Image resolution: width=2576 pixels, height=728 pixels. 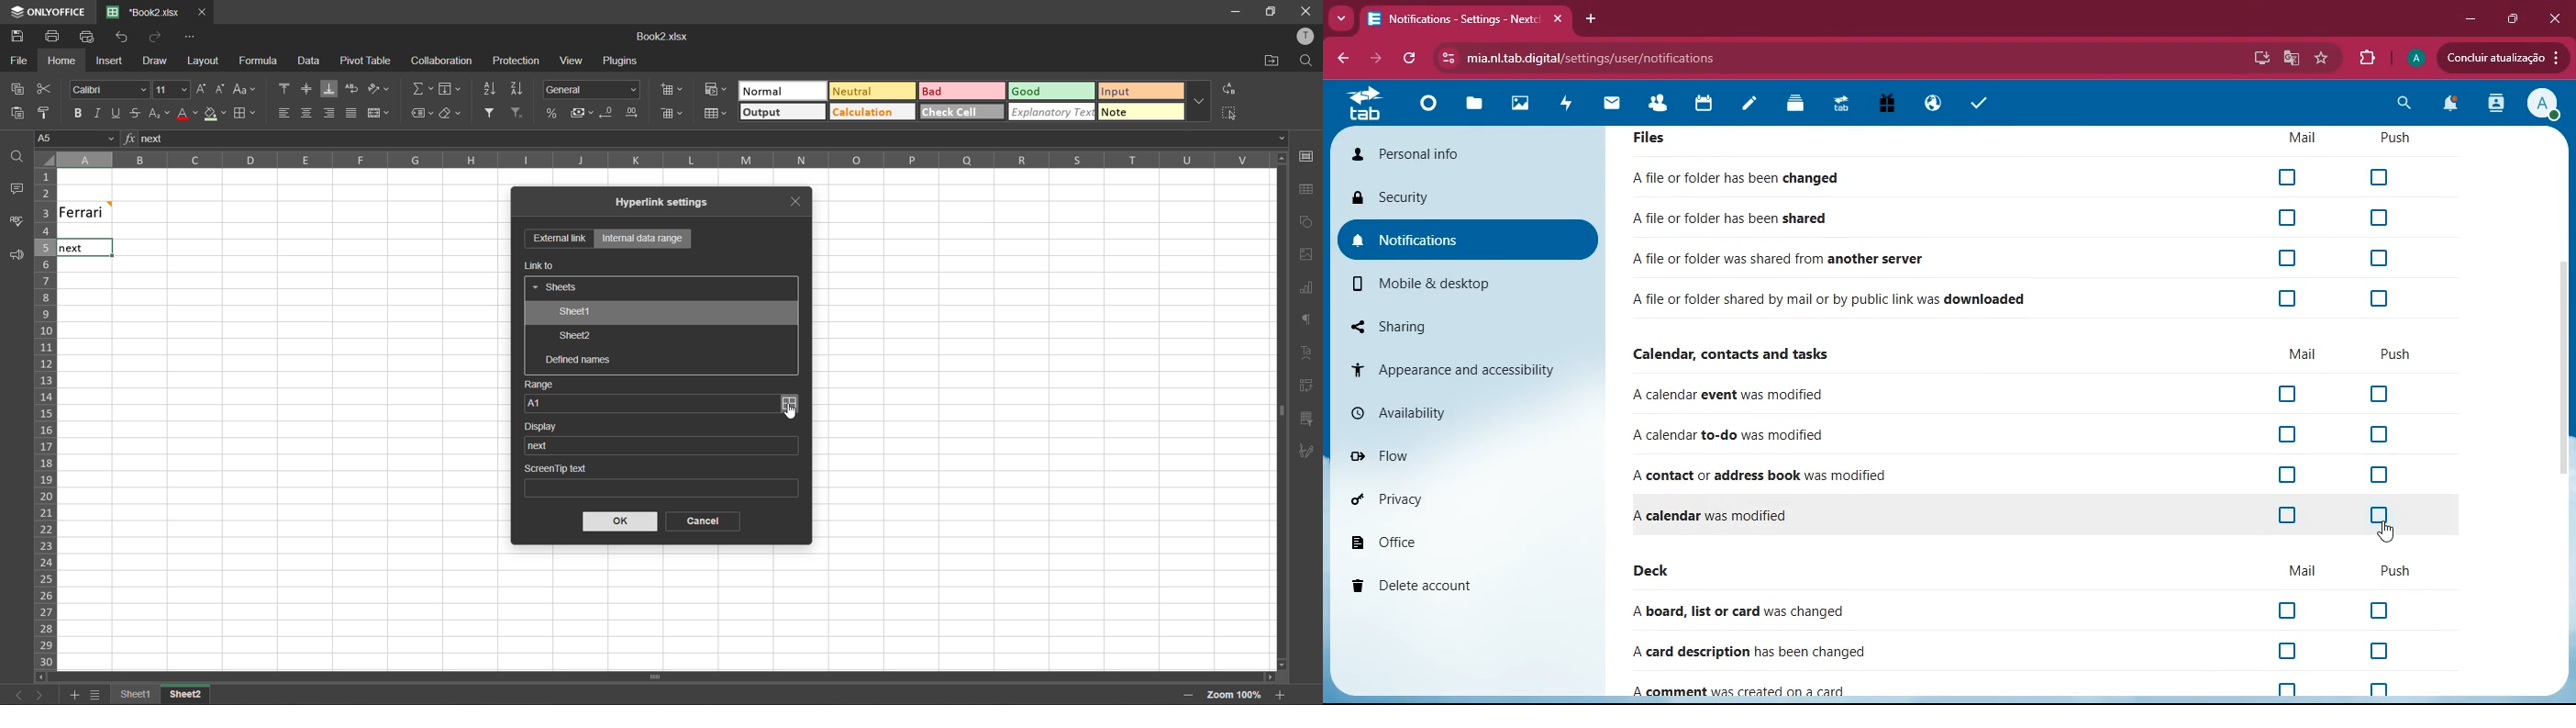 What do you see at coordinates (2544, 105) in the screenshot?
I see `View Profile` at bounding box center [2544, 105].